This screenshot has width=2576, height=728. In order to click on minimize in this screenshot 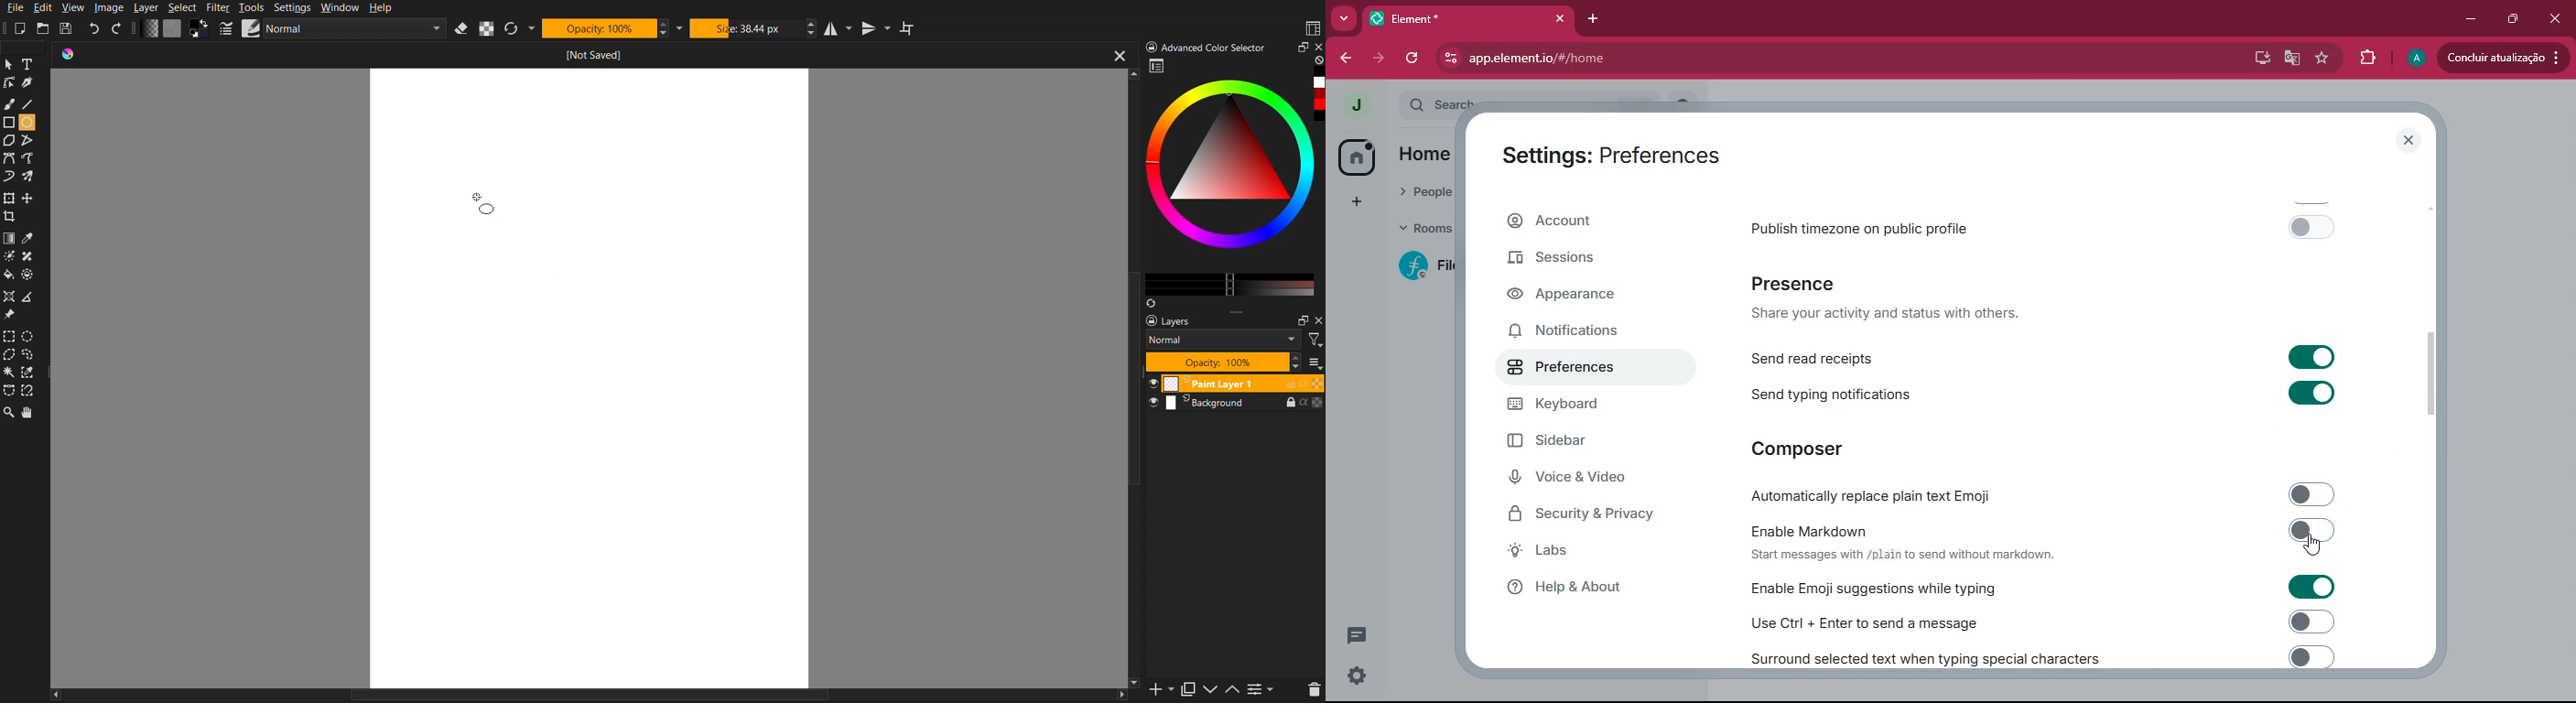, I will do `click(2470, 19)`.